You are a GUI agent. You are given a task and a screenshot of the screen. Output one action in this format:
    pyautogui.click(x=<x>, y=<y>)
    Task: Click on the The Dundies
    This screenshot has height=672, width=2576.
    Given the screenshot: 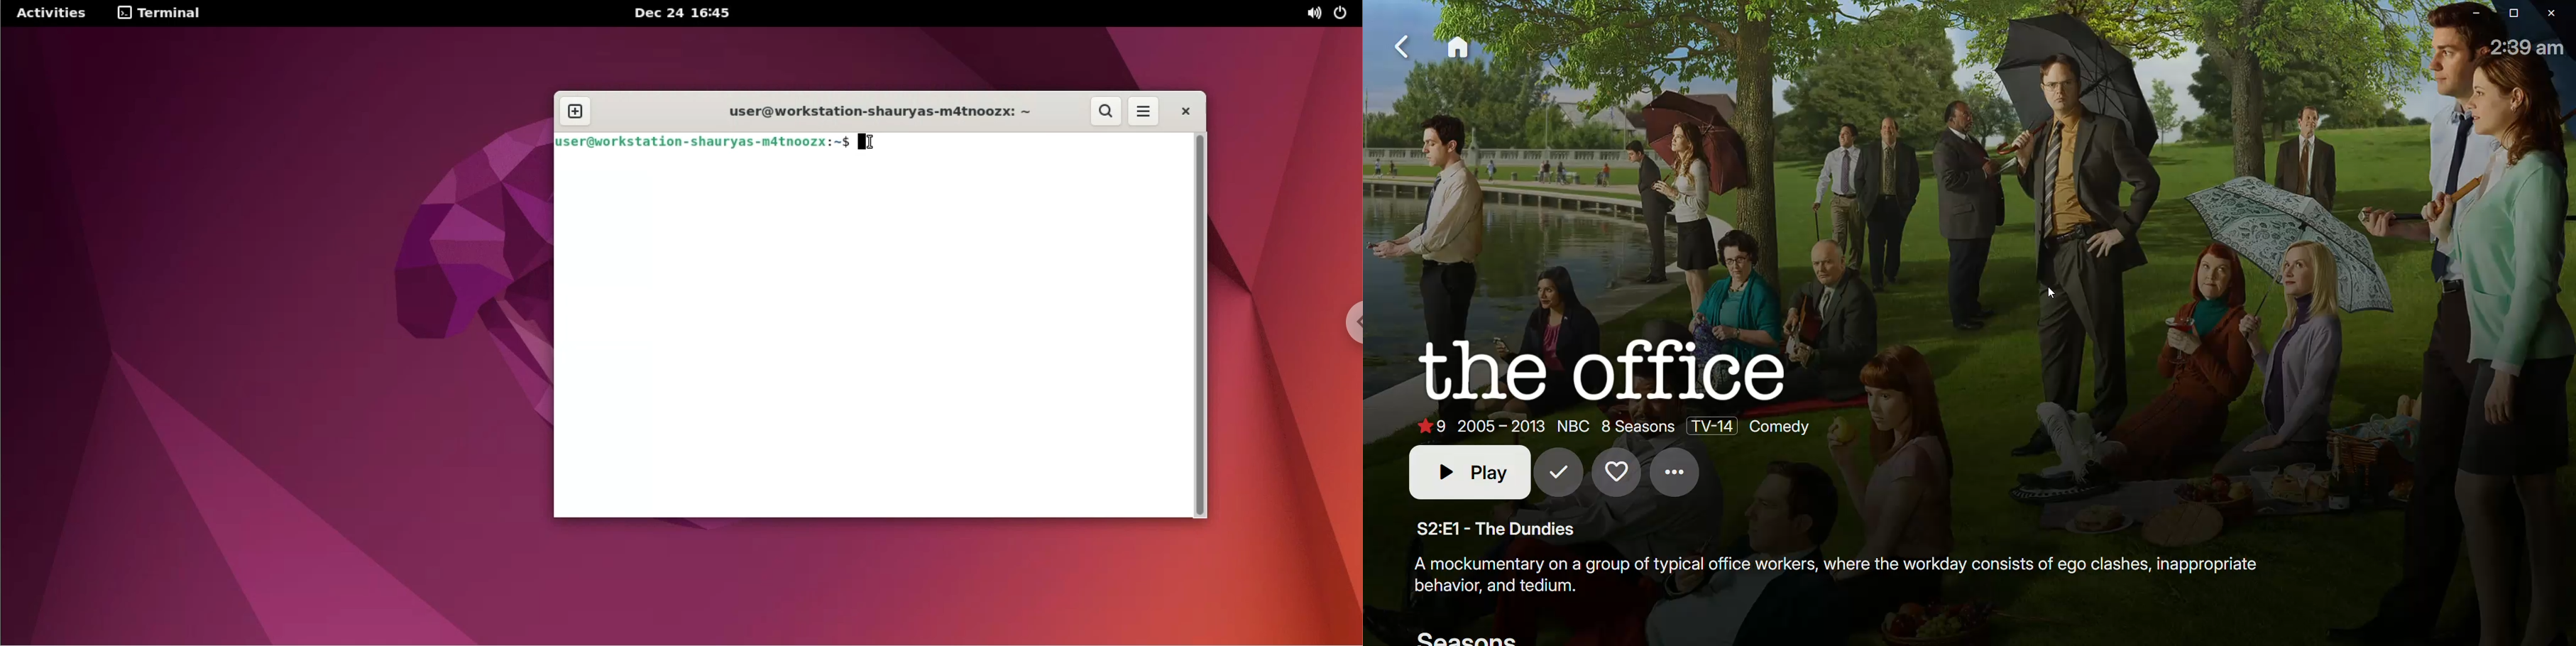 What is the action you would take?
    pyautogui.click(x=1502, y=532)
    